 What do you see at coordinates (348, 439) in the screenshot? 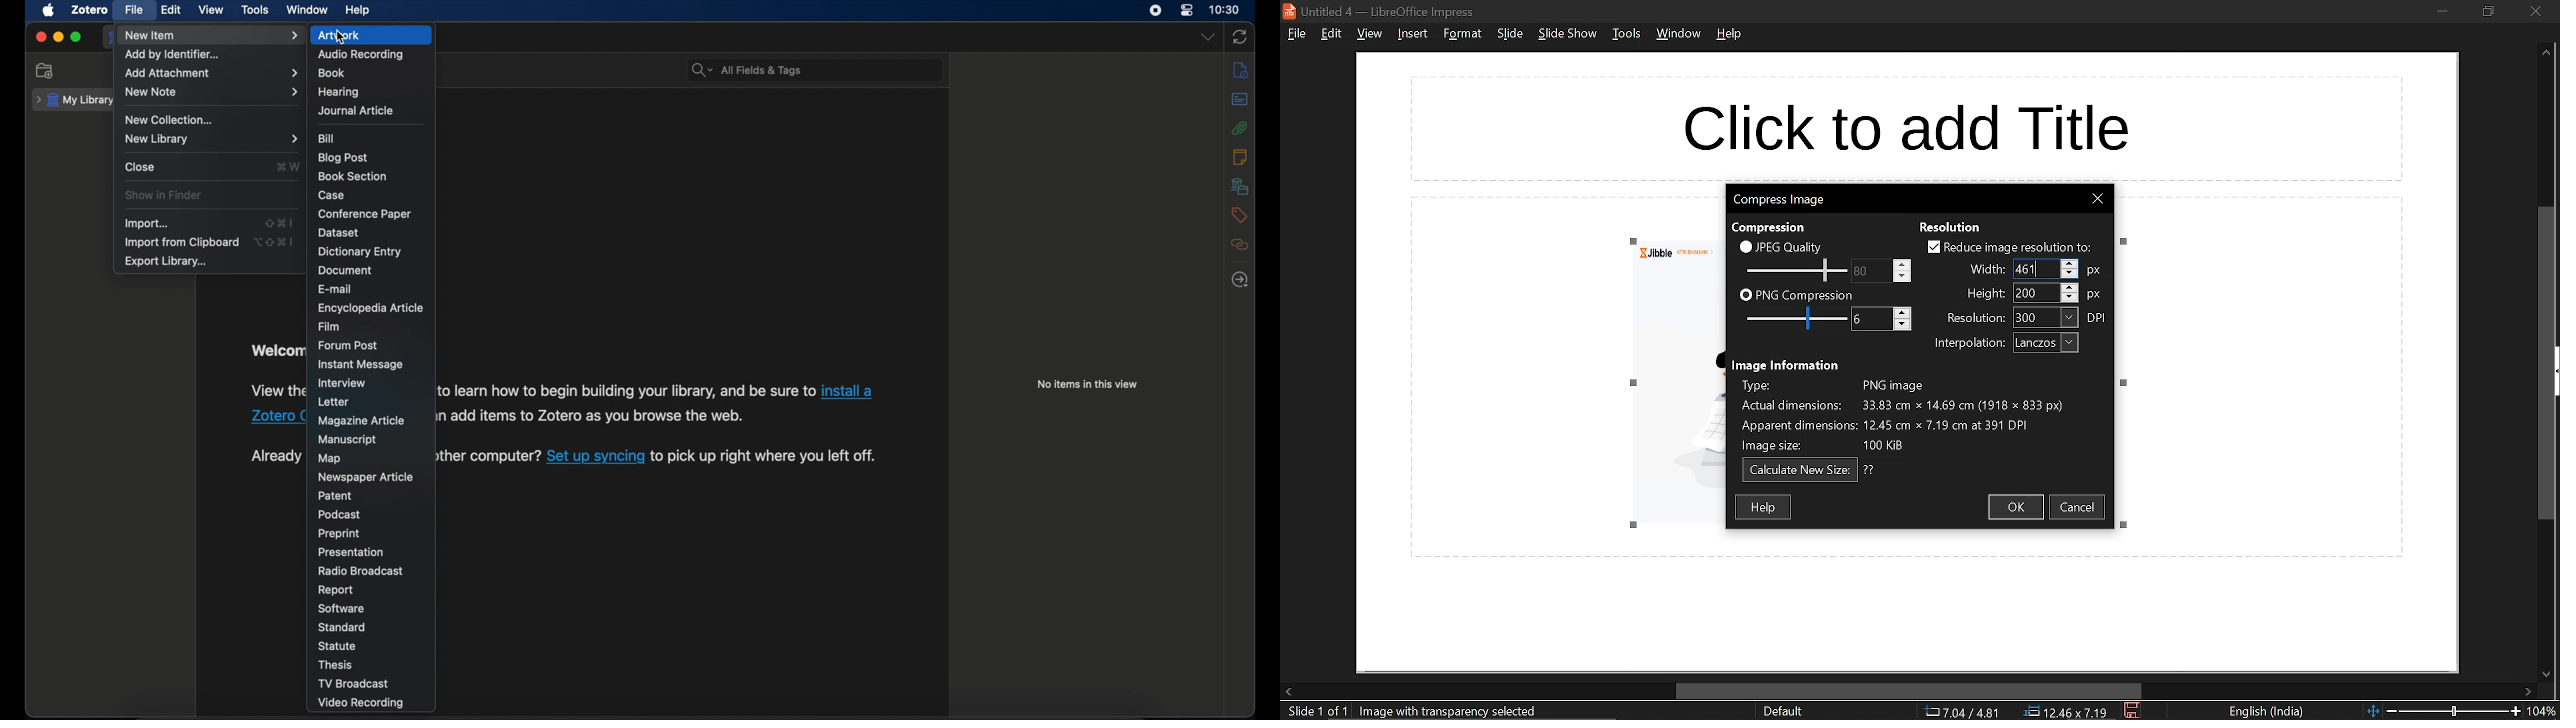
I see `manuscript` at bounding box center [348, 439].